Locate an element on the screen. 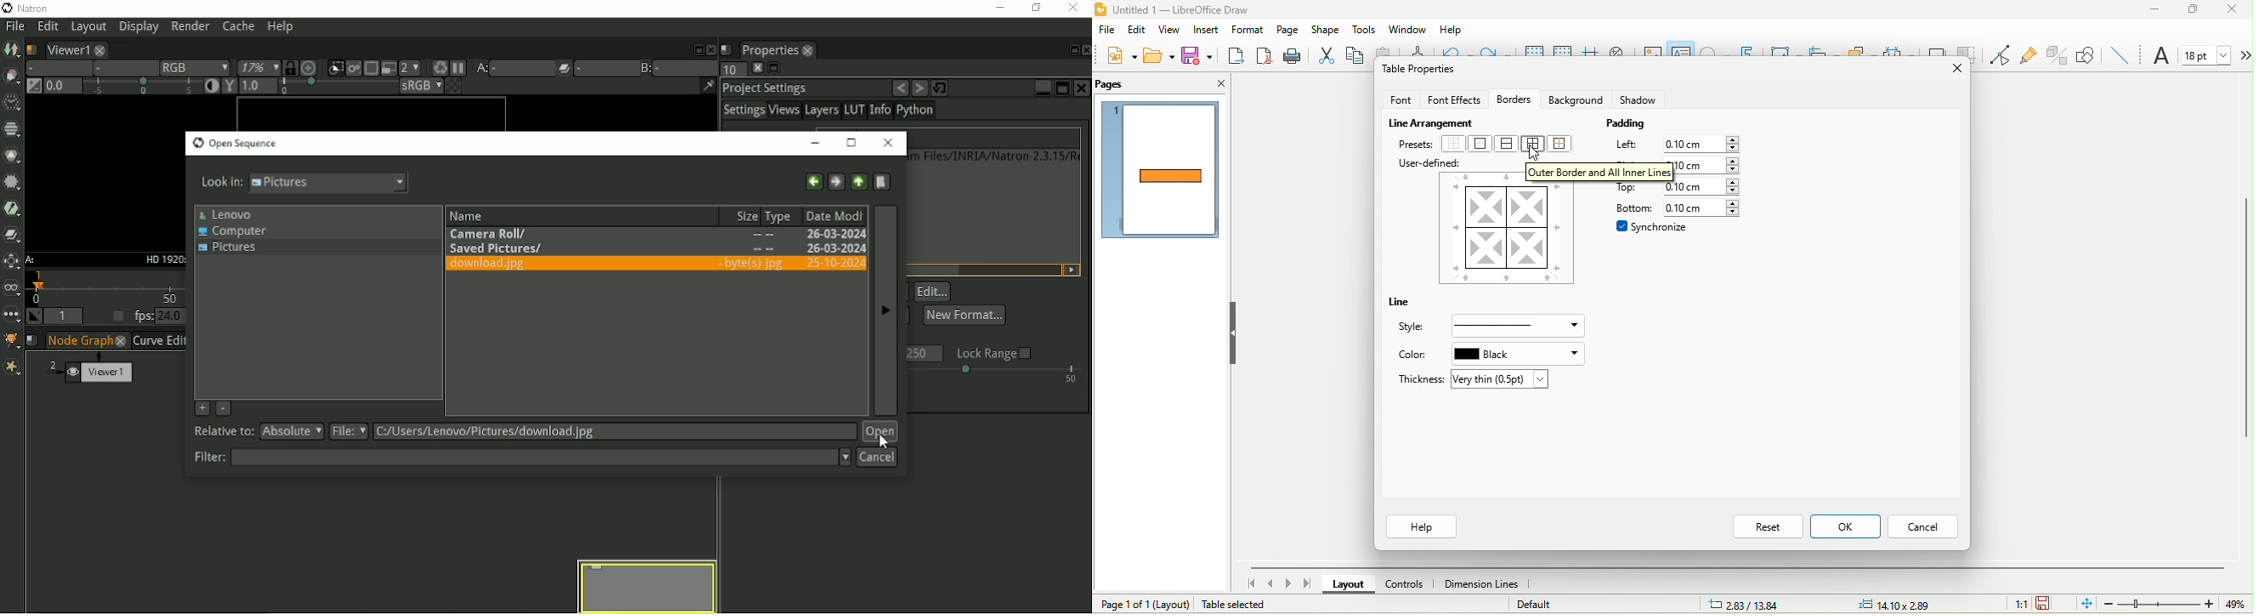 The width and height of the screenshot is (2268, 616). more options is located at coordinates (2245, 55).